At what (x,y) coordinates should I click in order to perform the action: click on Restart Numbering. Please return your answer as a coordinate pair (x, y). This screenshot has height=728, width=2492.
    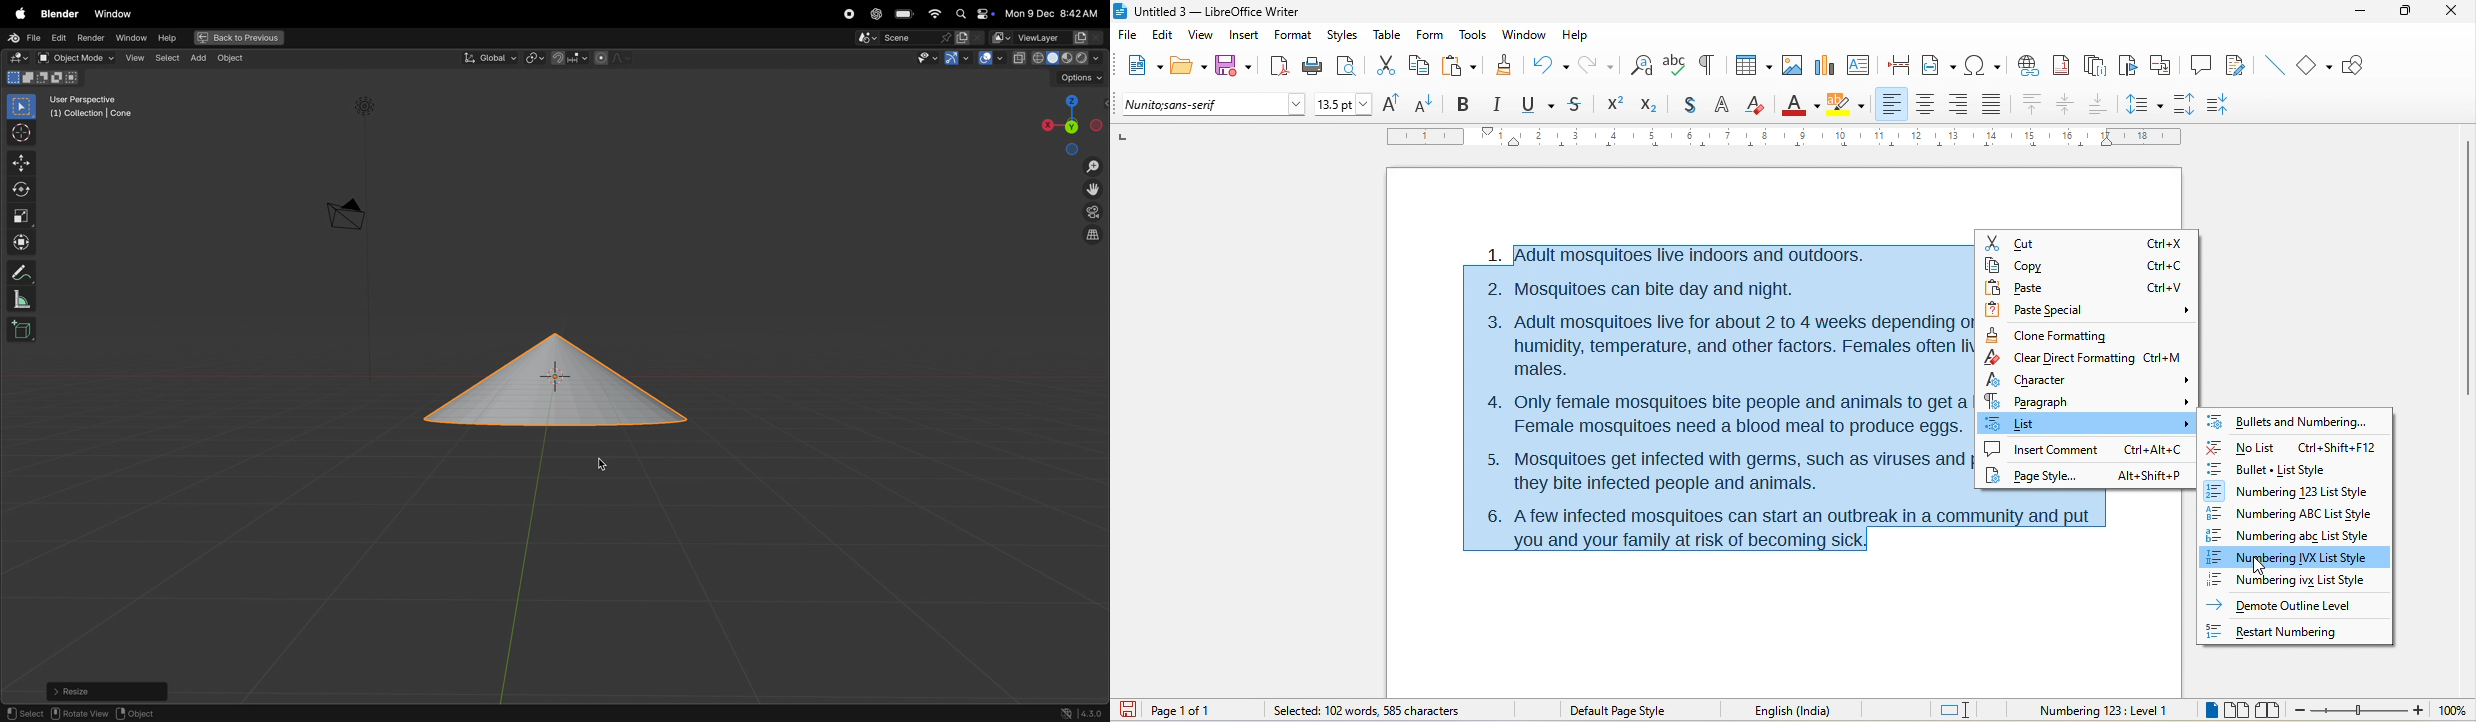
    Looking at the image, I should click on (2285, 630).